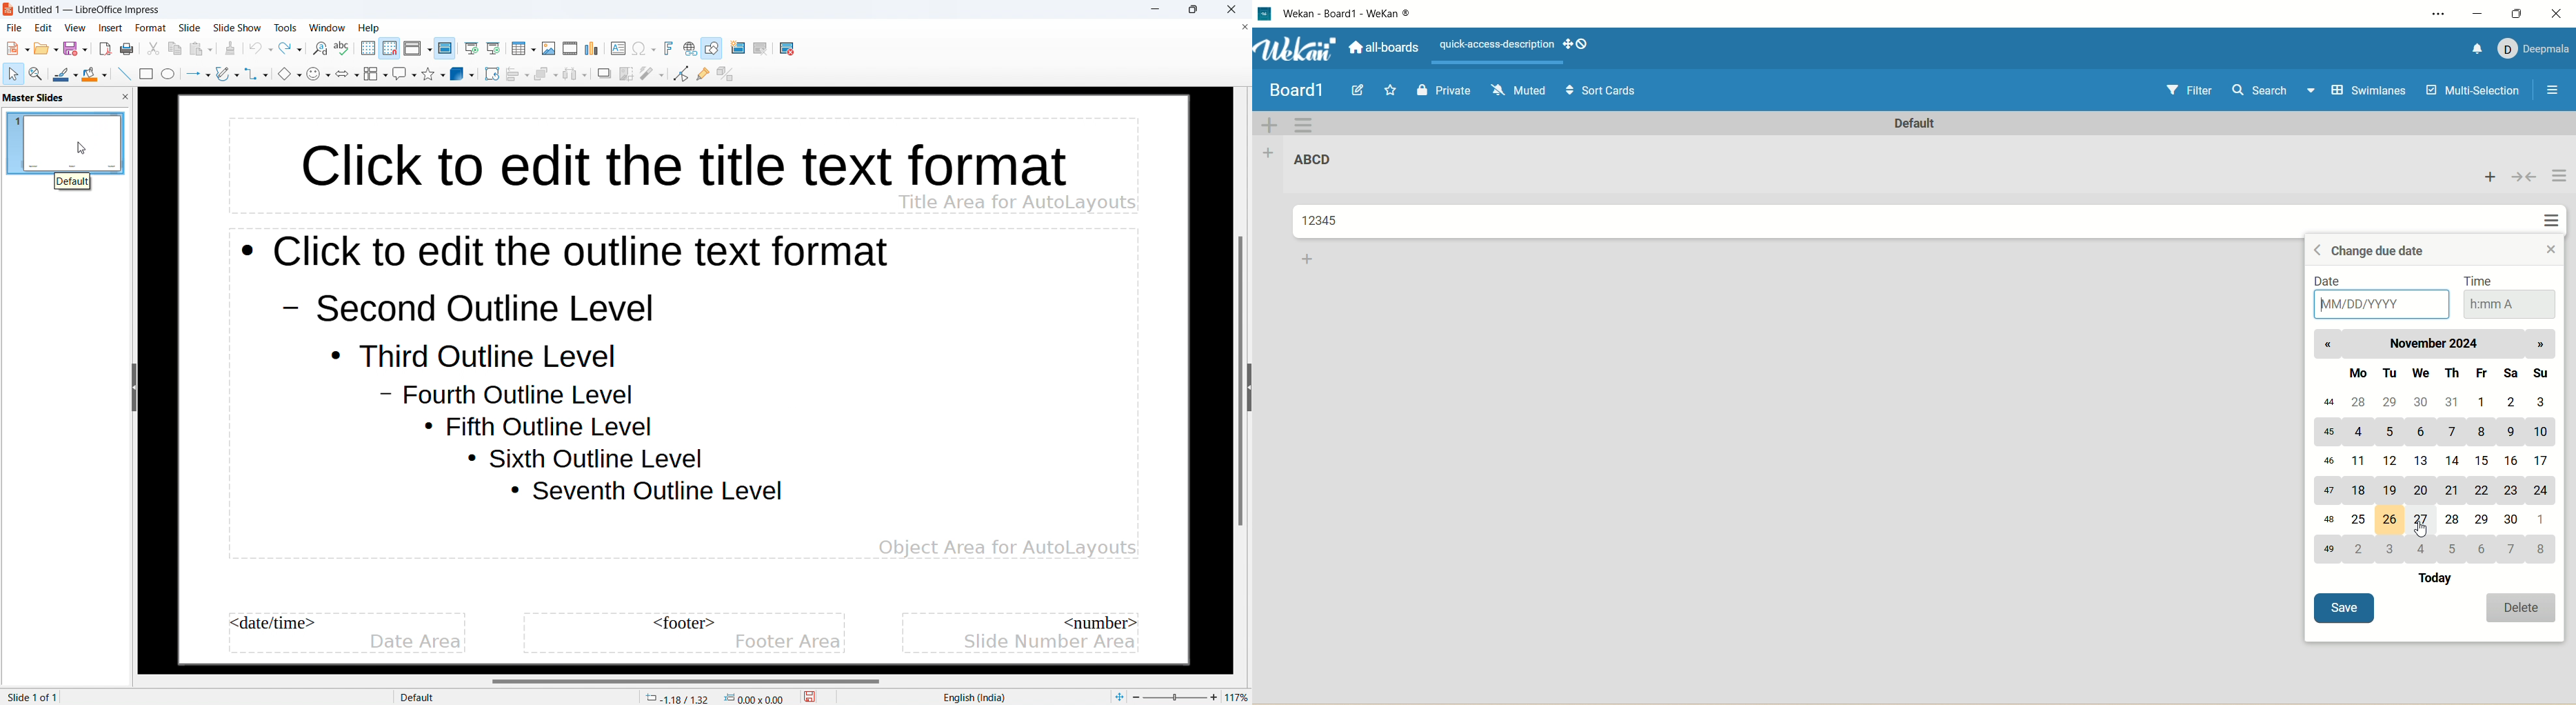 Image resolution: width=2576 pixels, height=728 pixels. I want to click on text, so click(1497, 45).